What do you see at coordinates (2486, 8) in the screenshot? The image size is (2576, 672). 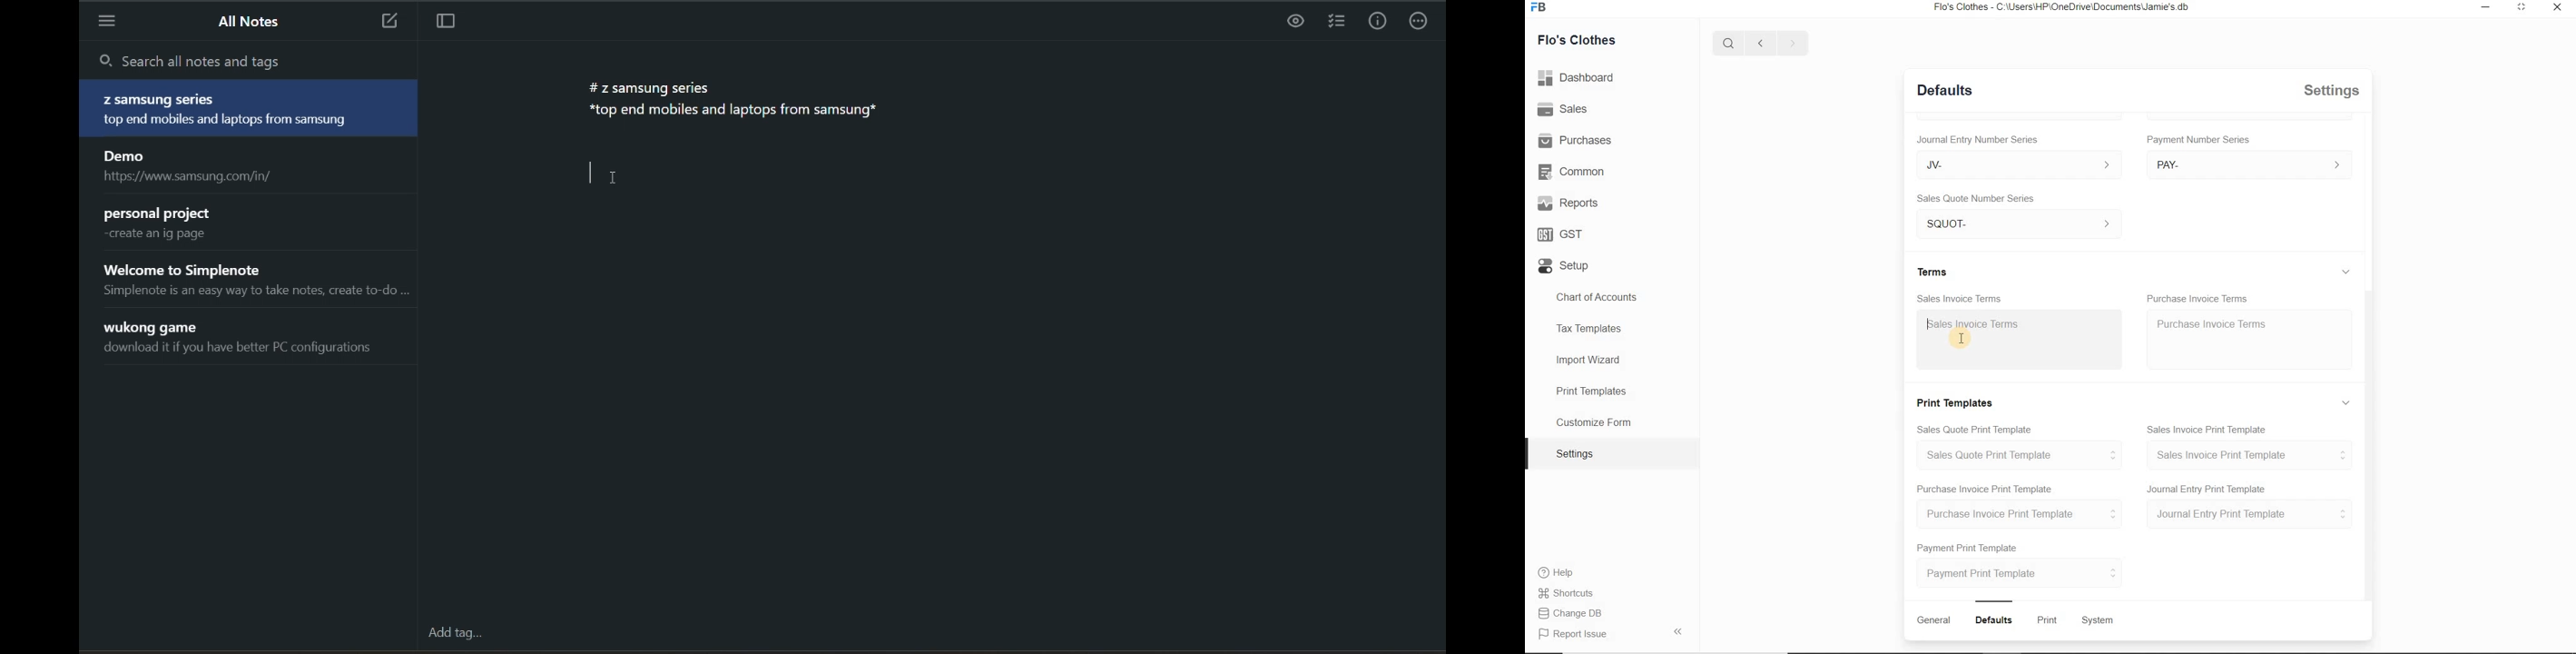 I see `Minimize` at bounding box center [2486, 8].